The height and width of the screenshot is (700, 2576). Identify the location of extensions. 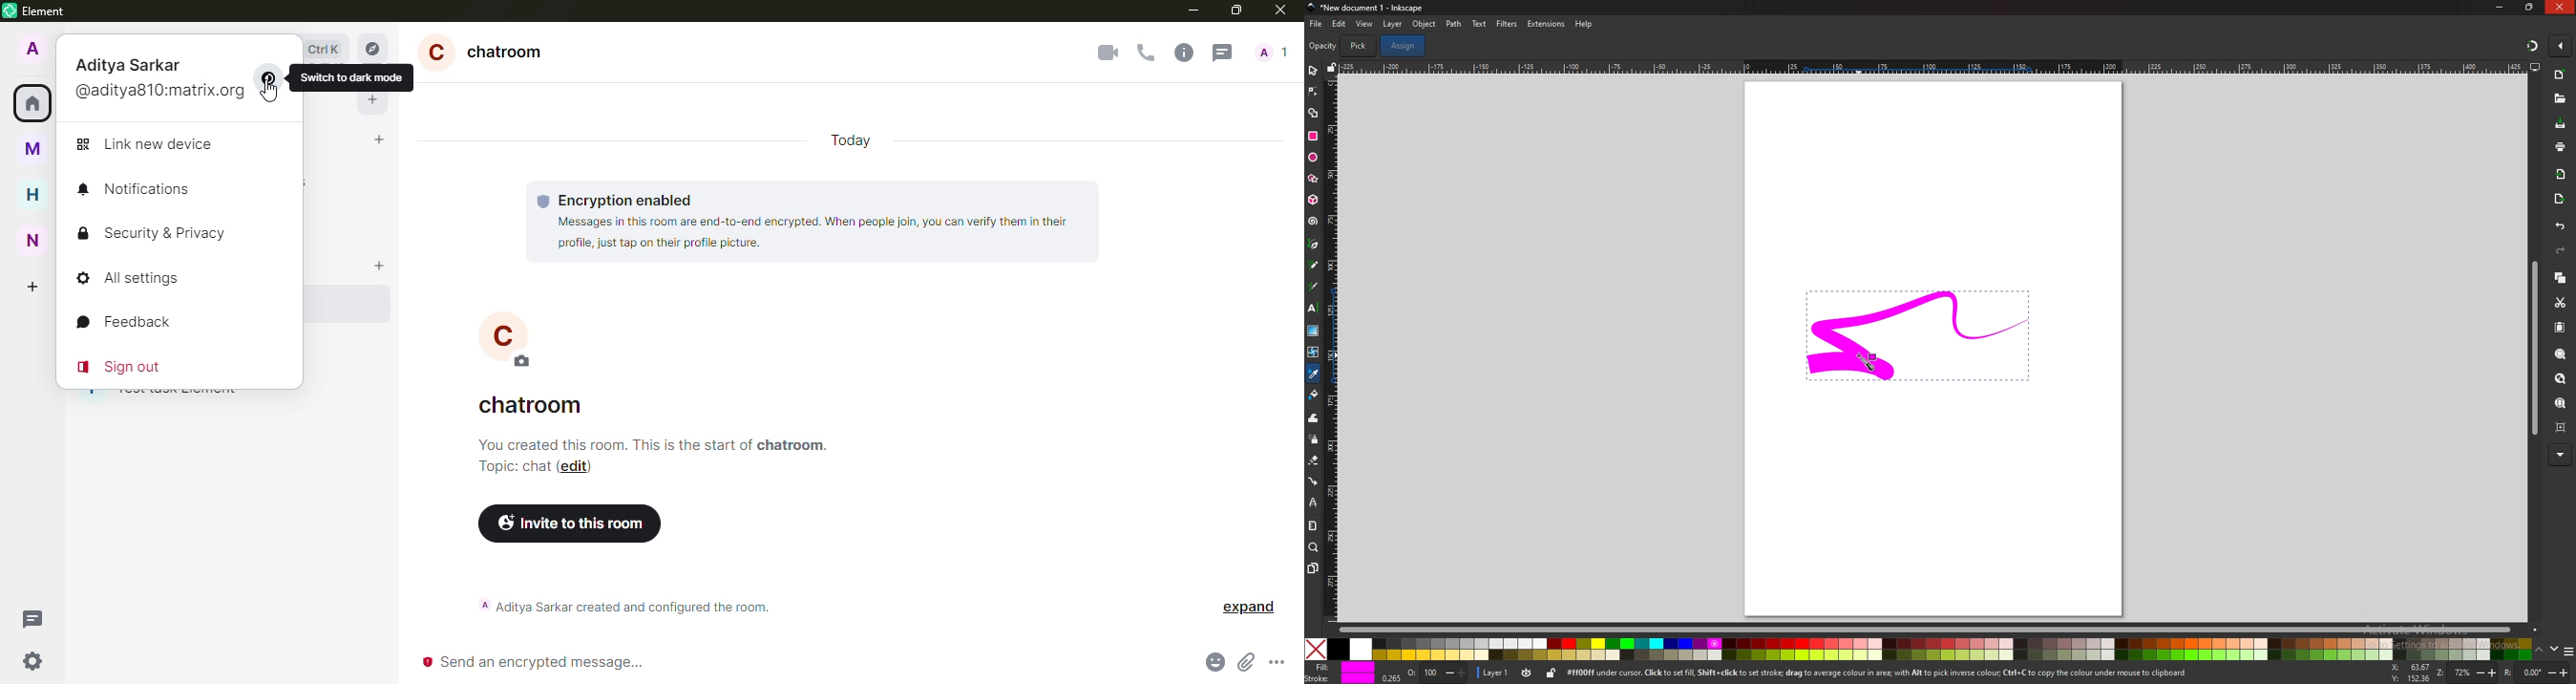
(1547, 24).